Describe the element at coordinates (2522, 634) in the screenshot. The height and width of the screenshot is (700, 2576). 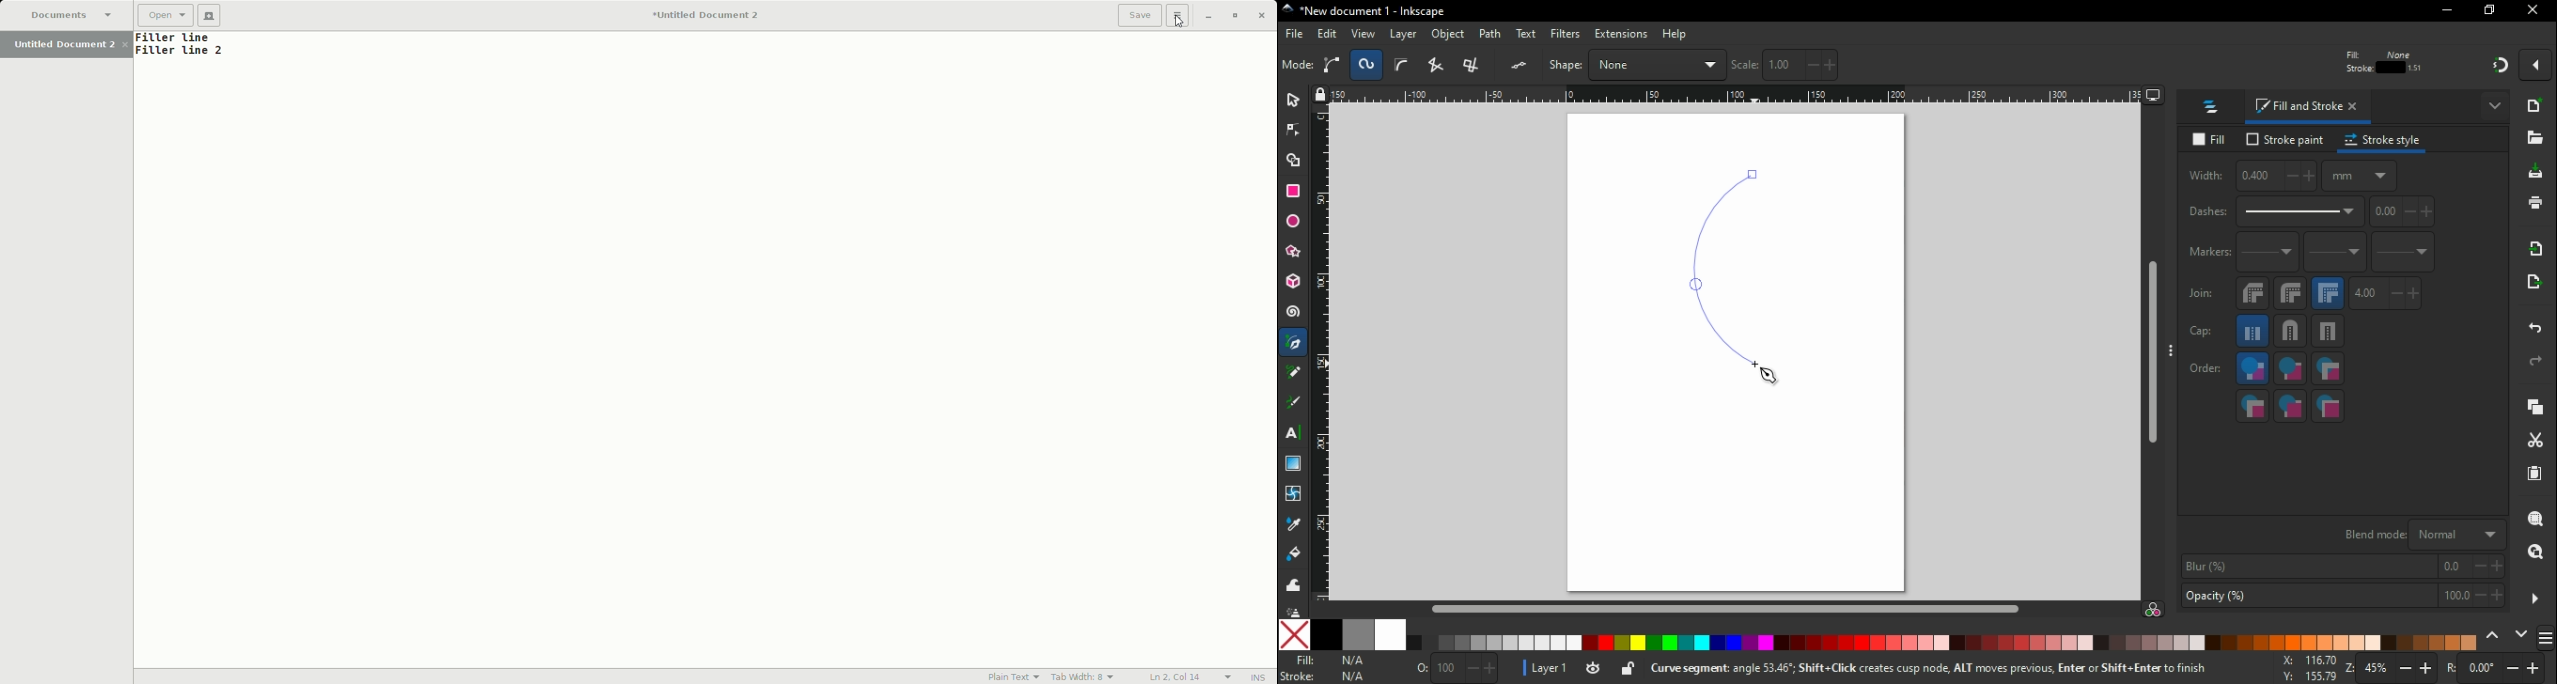
I see `next` at that location.